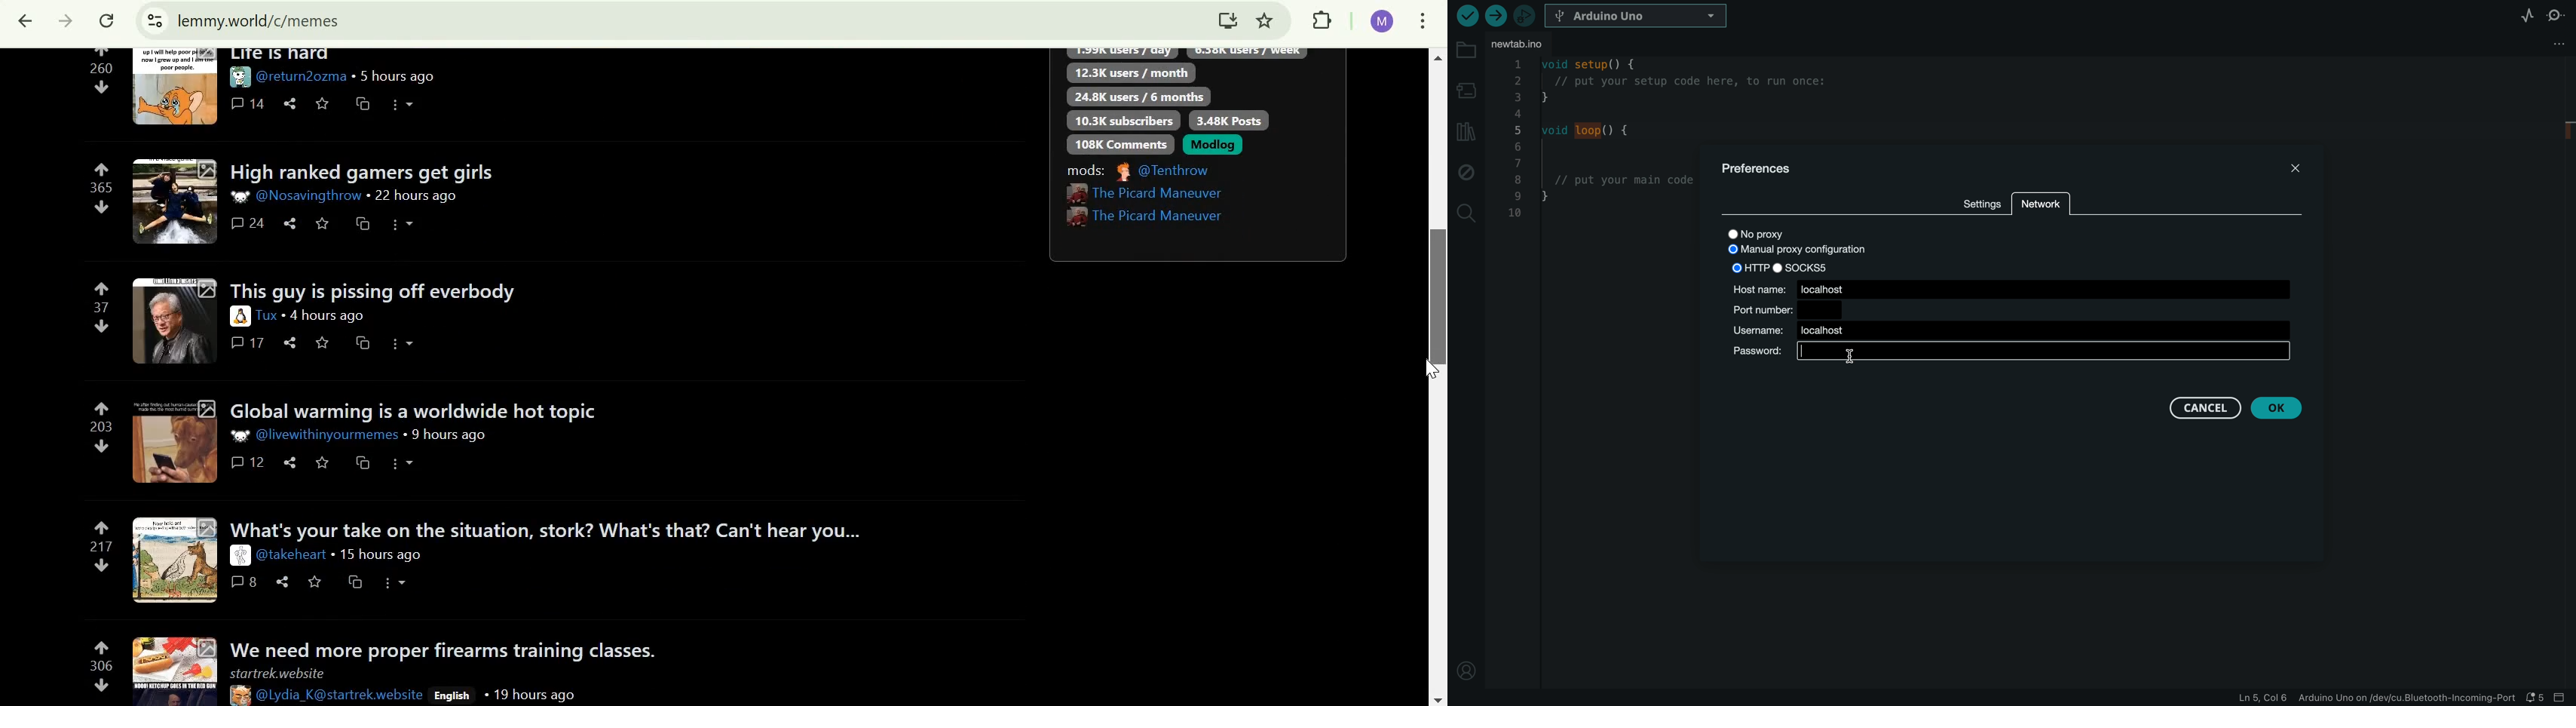 This screenshot has height=728, width=2576. What do you see at coordinates (547, 529) in the screenshot?
I see `what's your take on the situation, stork? What's that? Can't hear you...` at bounding box center [547, 529].